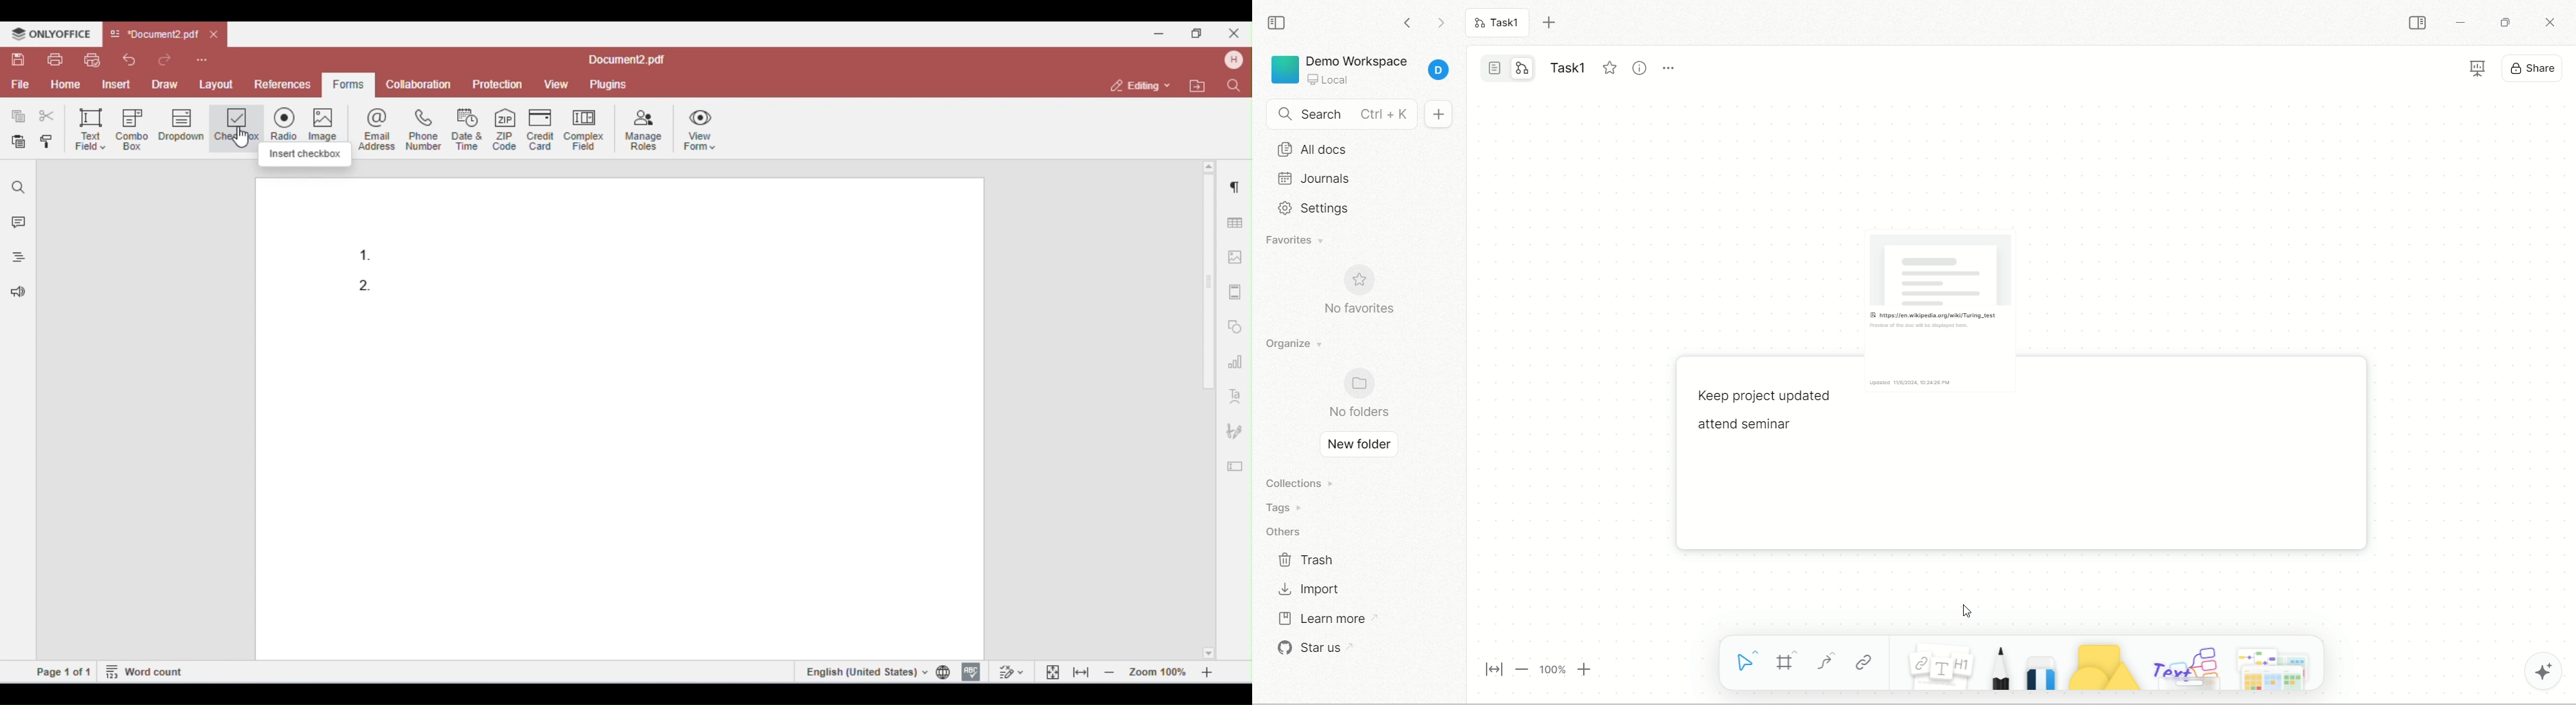  I want to click on settings, so click(1348, 207).